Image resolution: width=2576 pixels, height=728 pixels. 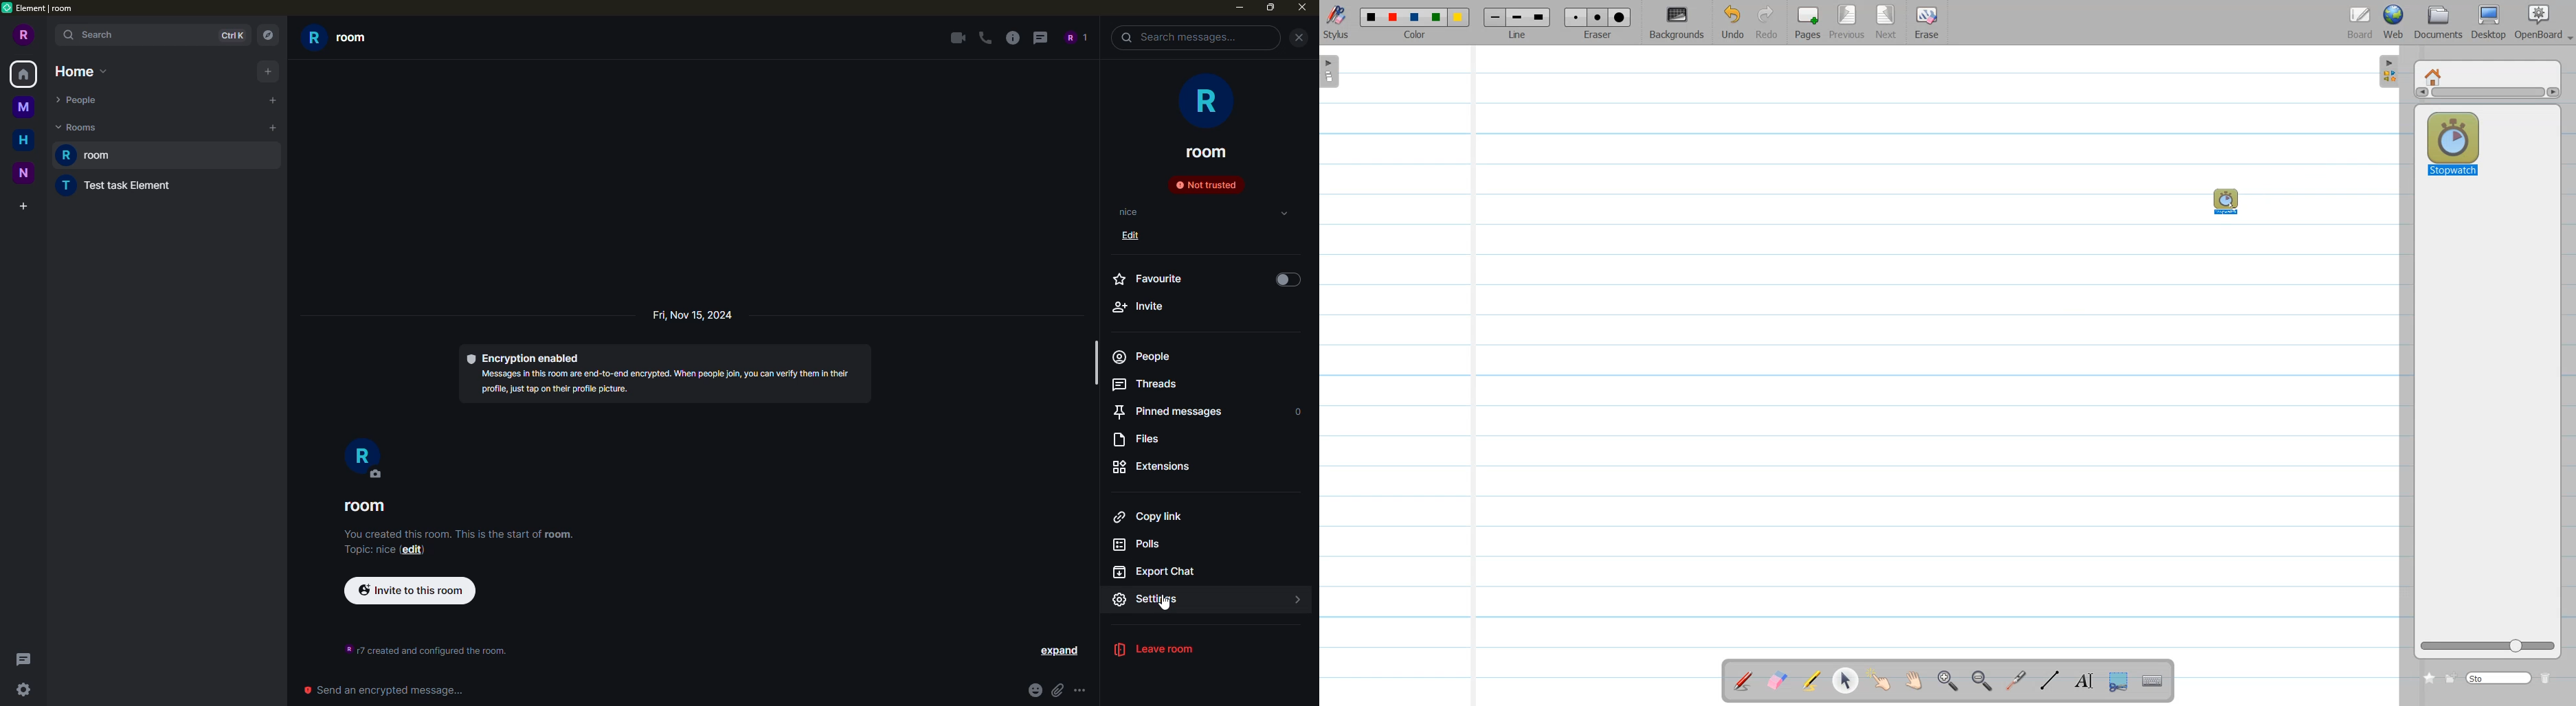 I want to click on H, so click(x=23, y=140).